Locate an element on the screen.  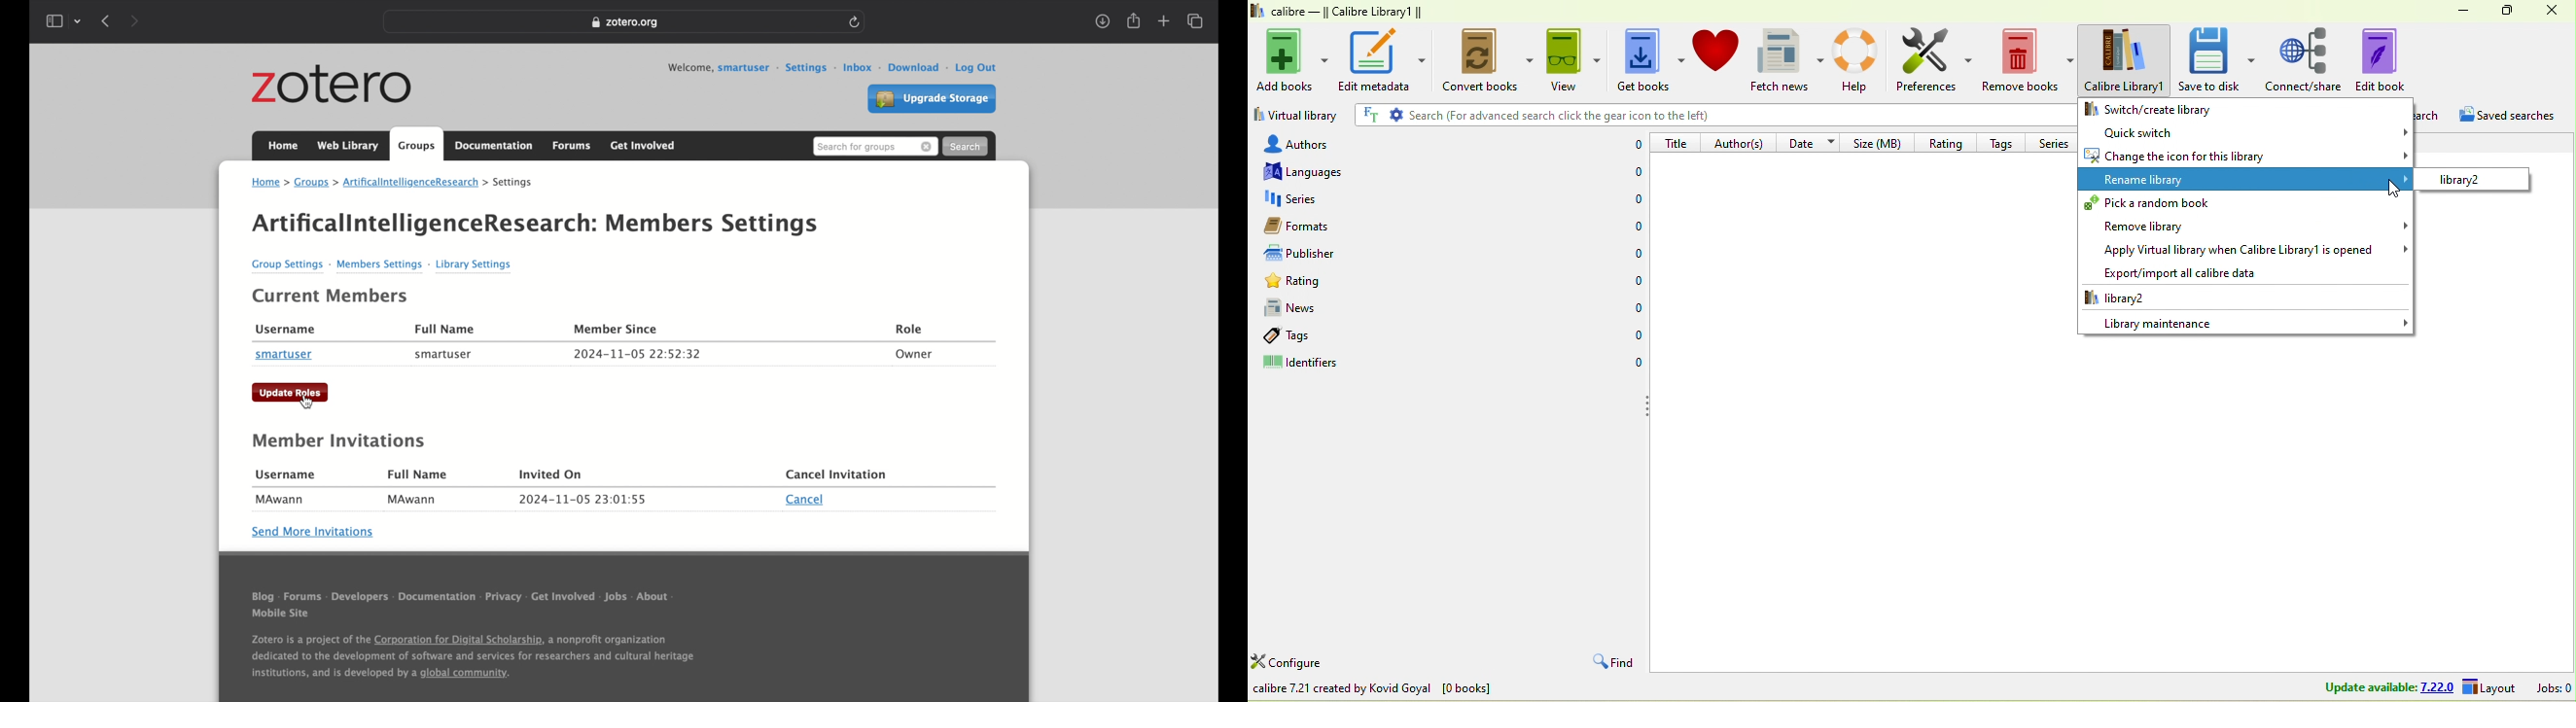
Library Settings is located at coordinates (481, 264).